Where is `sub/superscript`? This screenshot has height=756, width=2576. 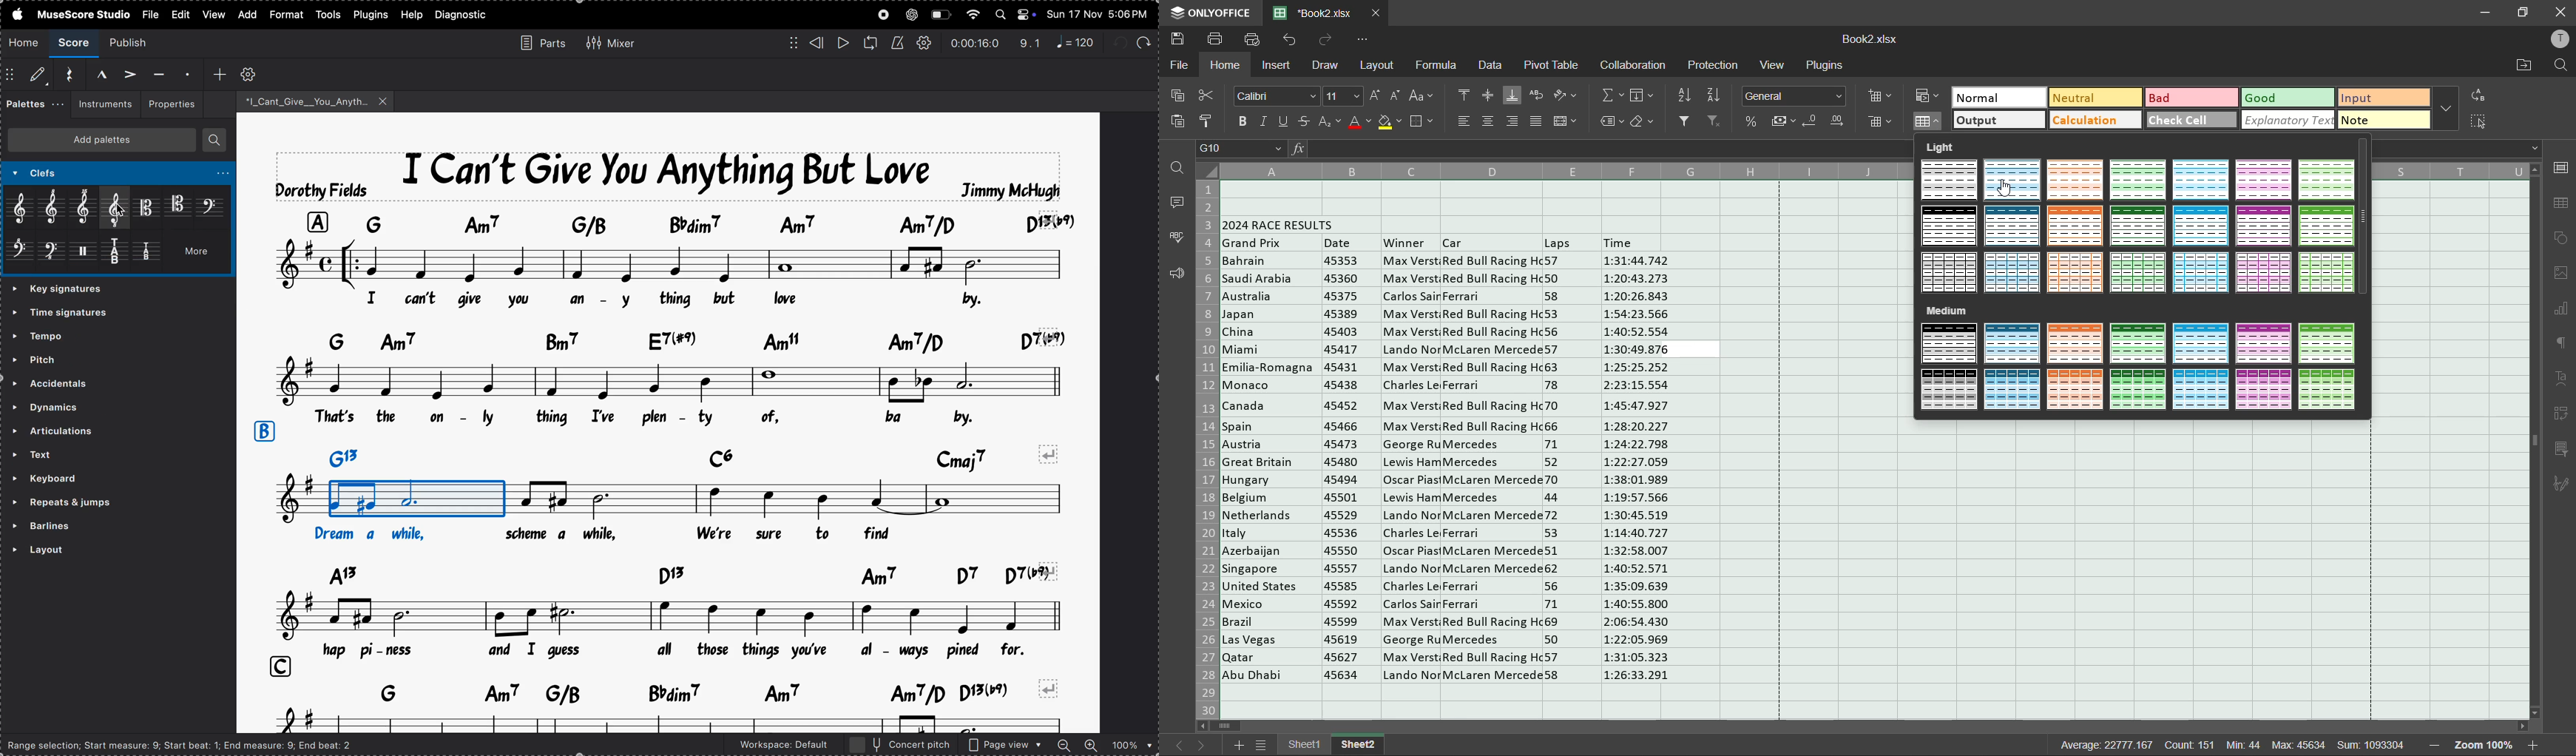 sub/superscript is located at coordinates (1331, 123).